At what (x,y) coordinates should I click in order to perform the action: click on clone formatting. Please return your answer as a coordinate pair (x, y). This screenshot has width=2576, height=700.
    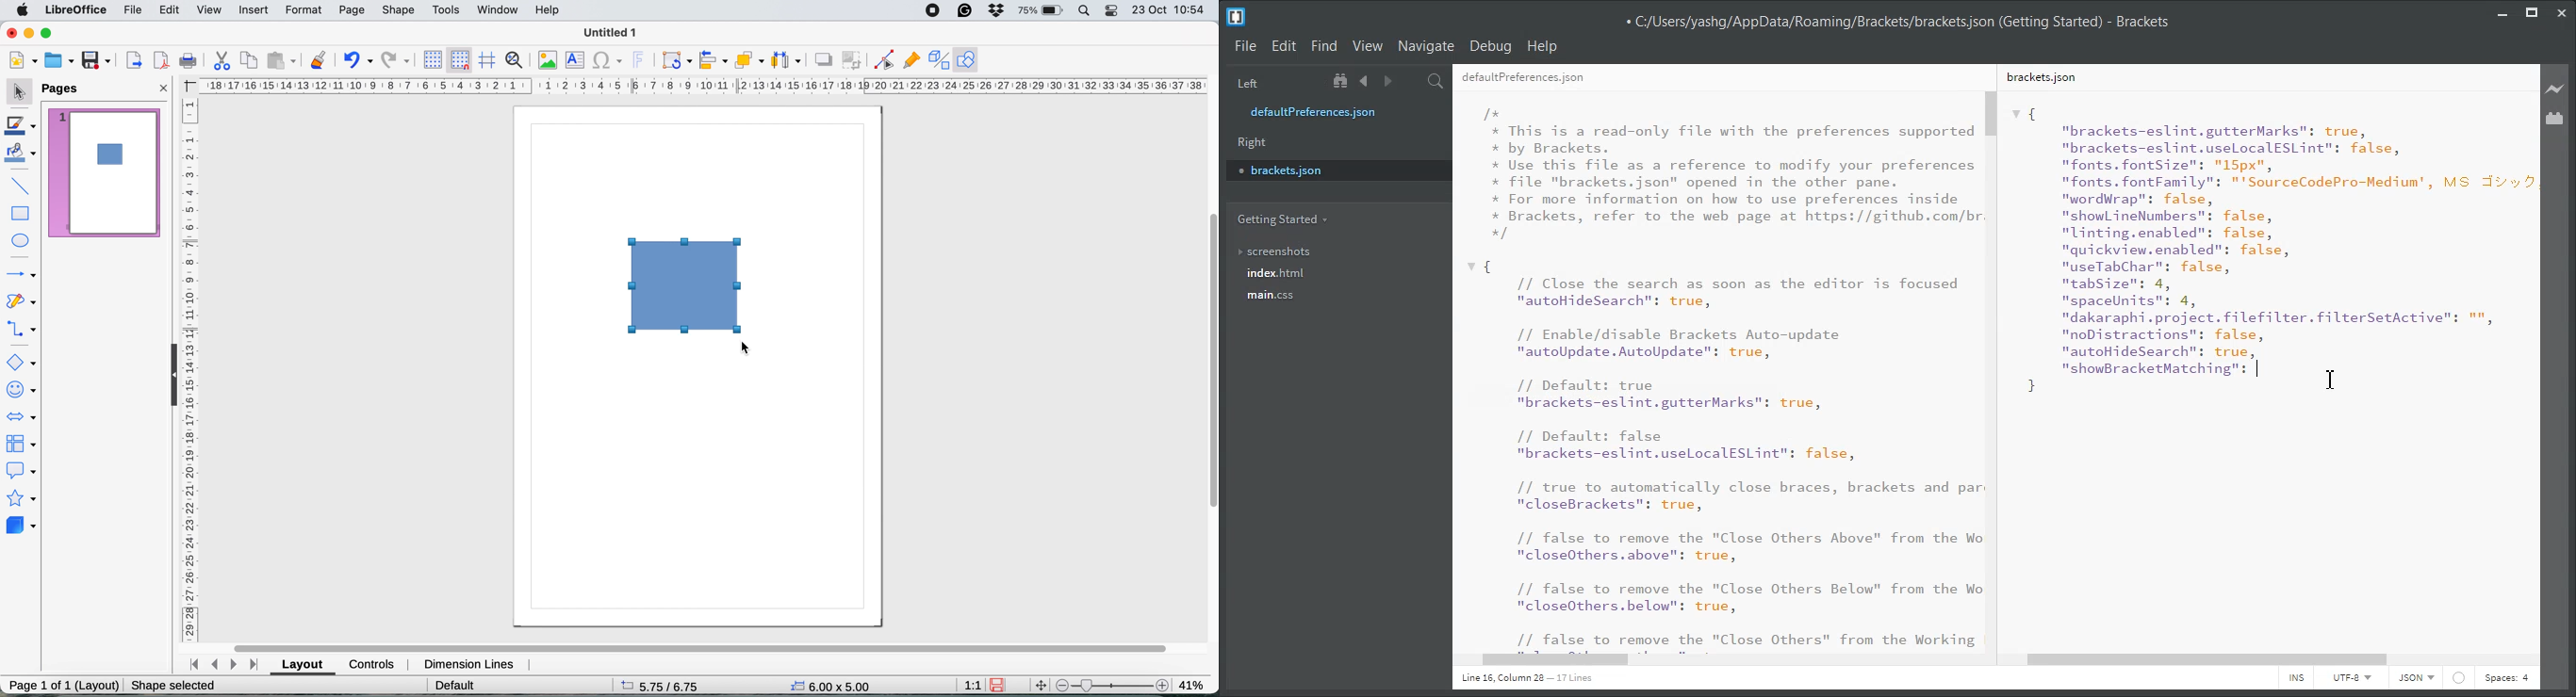
    Looking at the image, I should click on (320, 60).